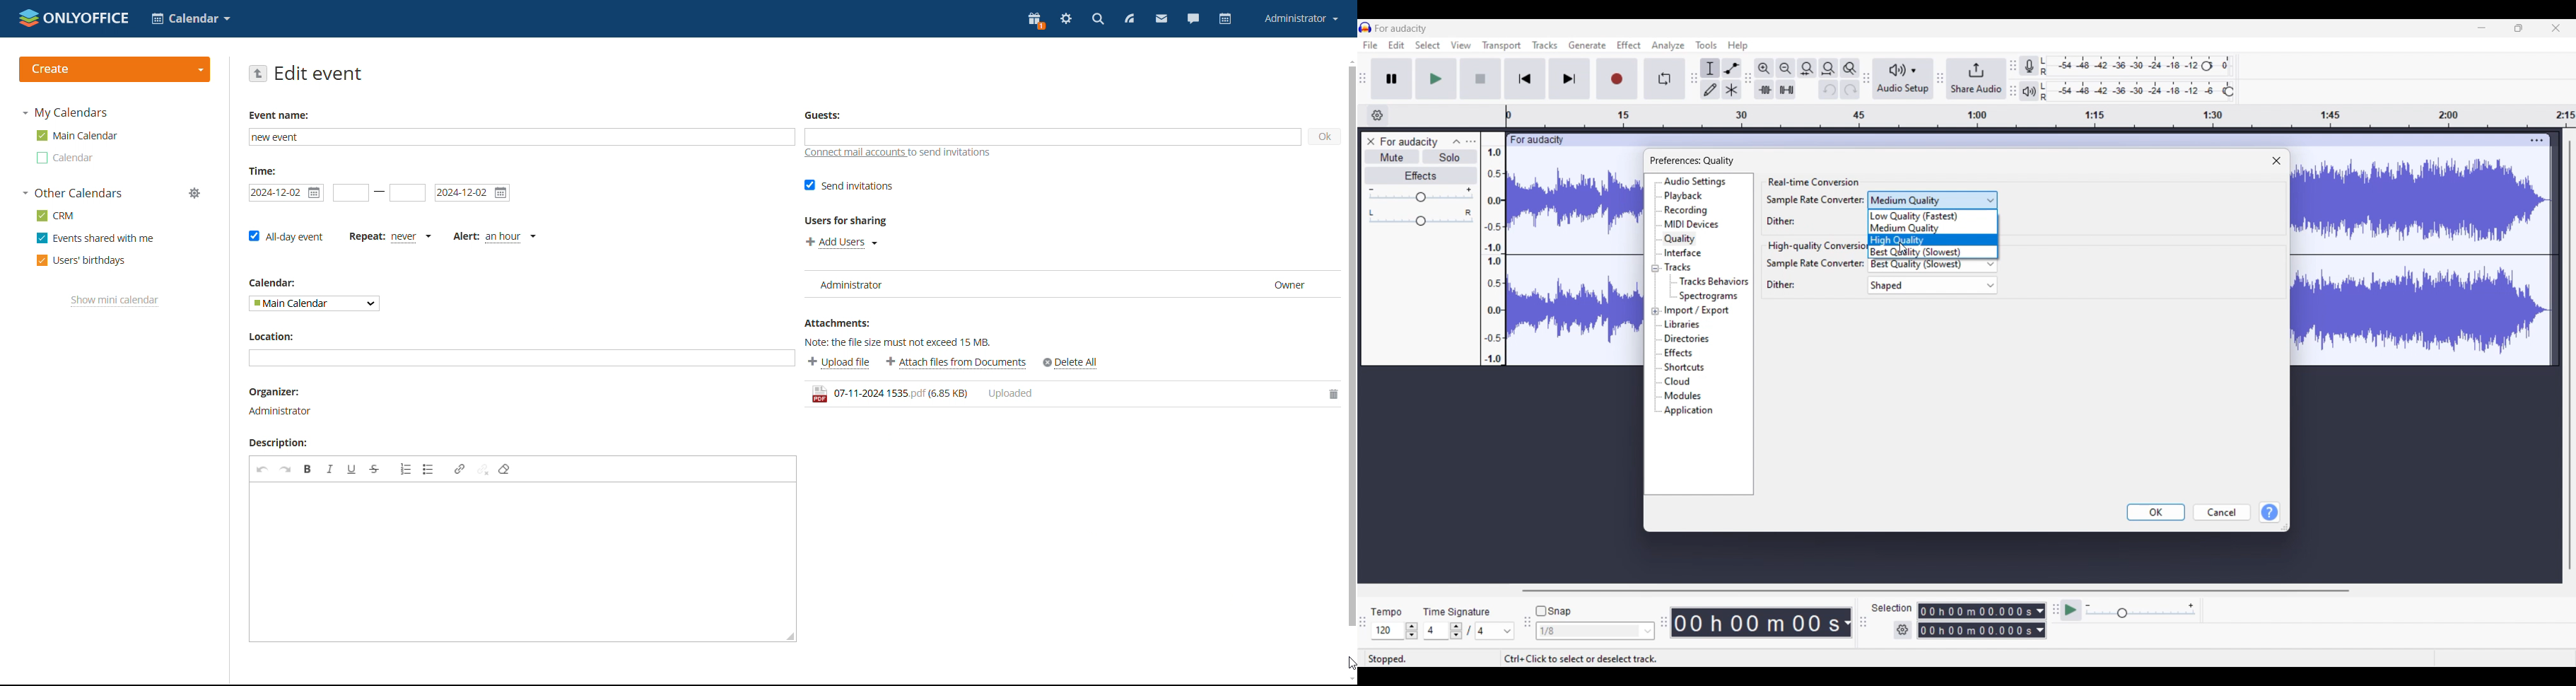 Image resolution: width=2576 pixels, height=700 pixels. What do you see at coordinates (1392, 79) in the screenshot?
I see `Pause` at bounding box center [1392, 79].